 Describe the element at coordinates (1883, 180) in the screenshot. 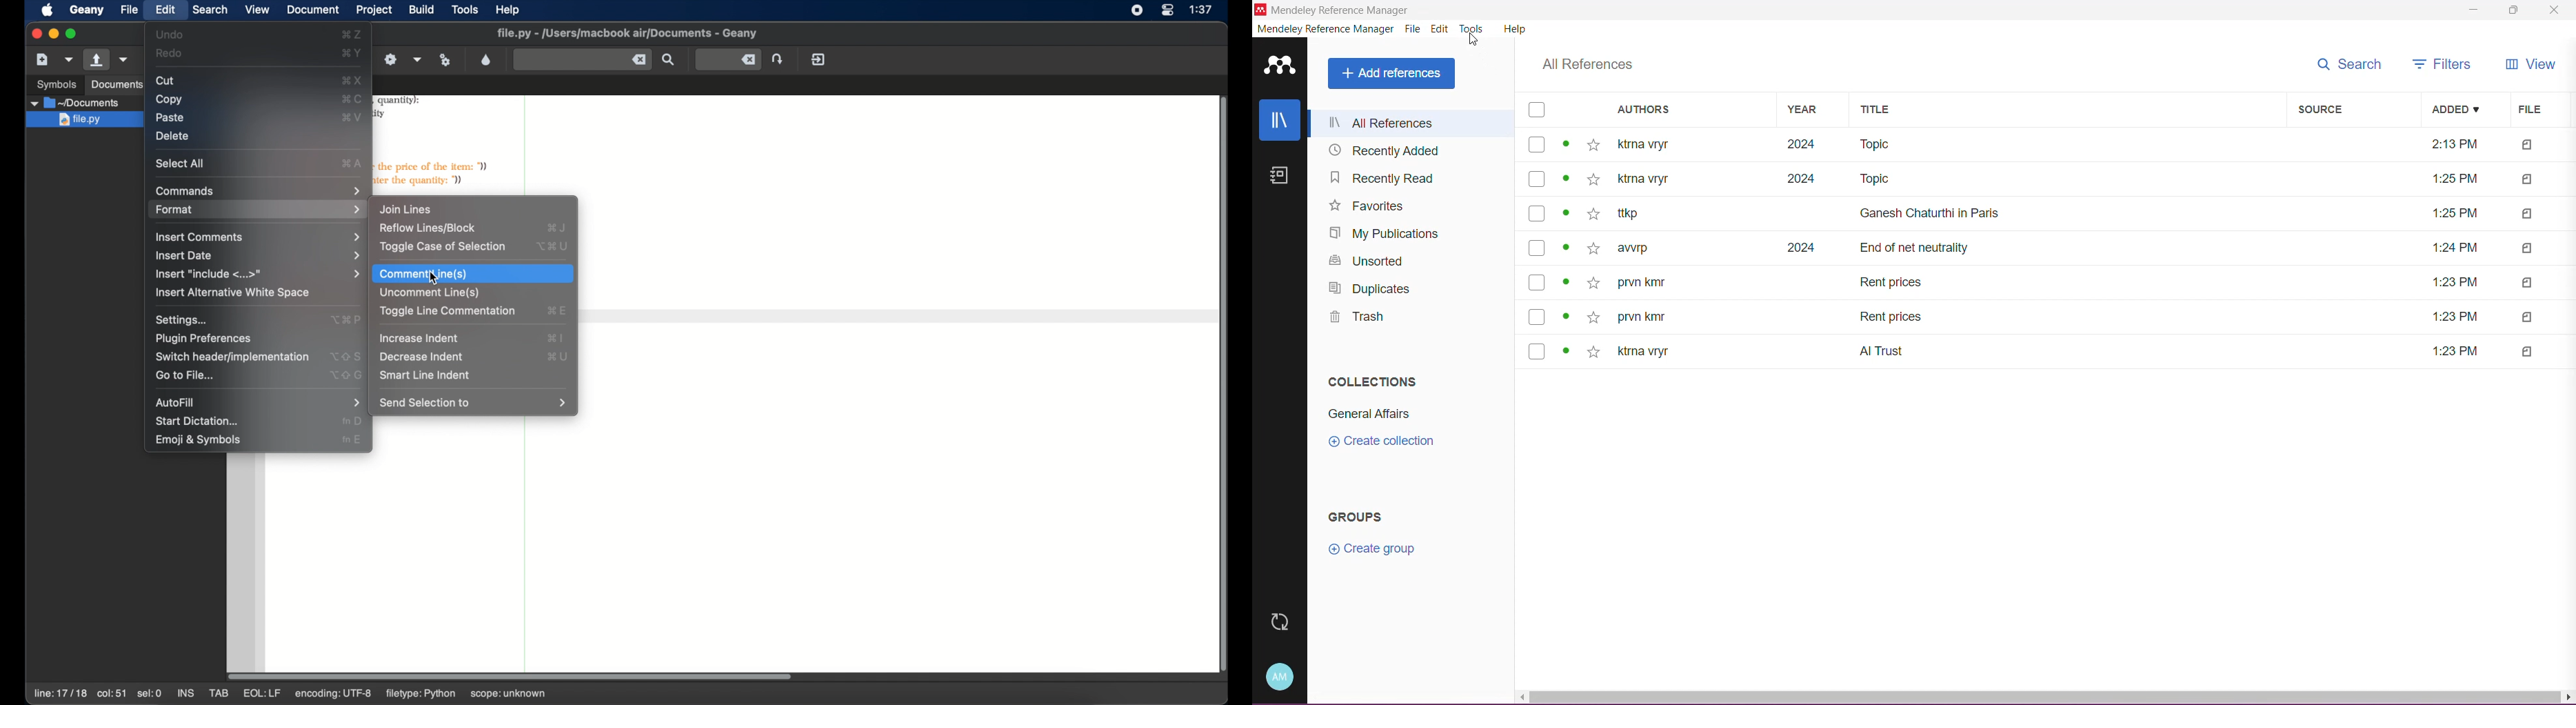

I see `Title` at that location.